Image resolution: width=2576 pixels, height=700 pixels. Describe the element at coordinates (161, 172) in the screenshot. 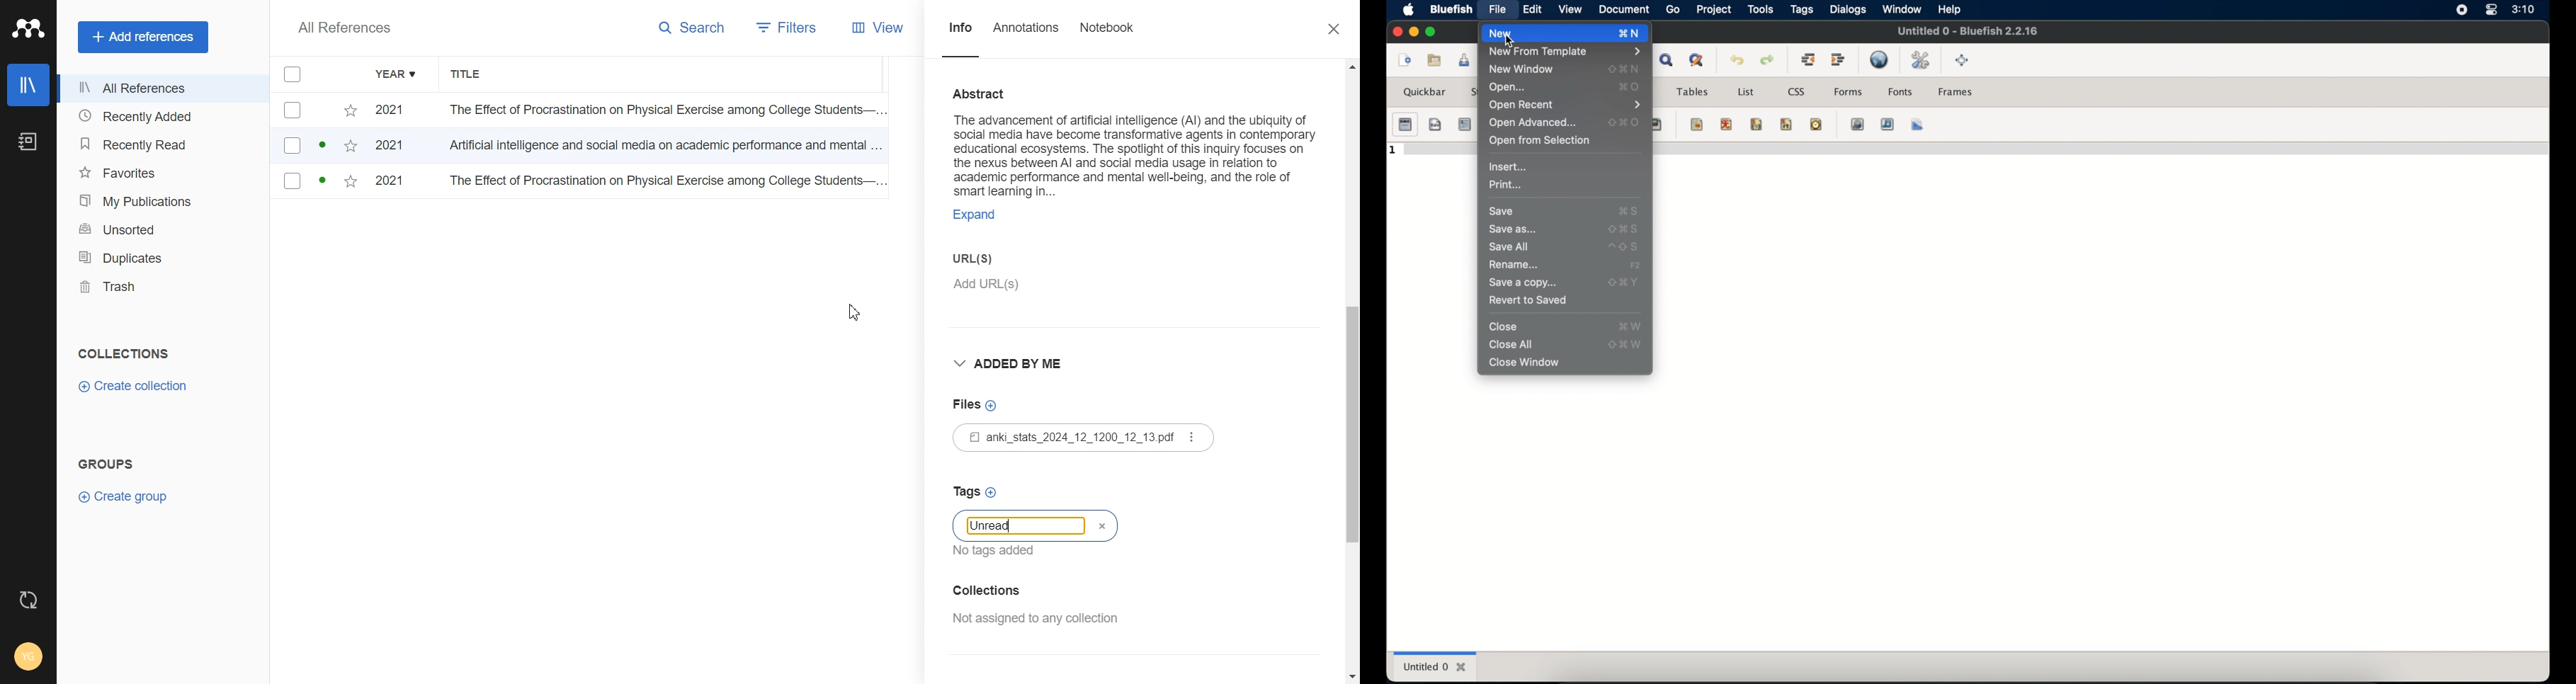

I see `Favorites` at that location.